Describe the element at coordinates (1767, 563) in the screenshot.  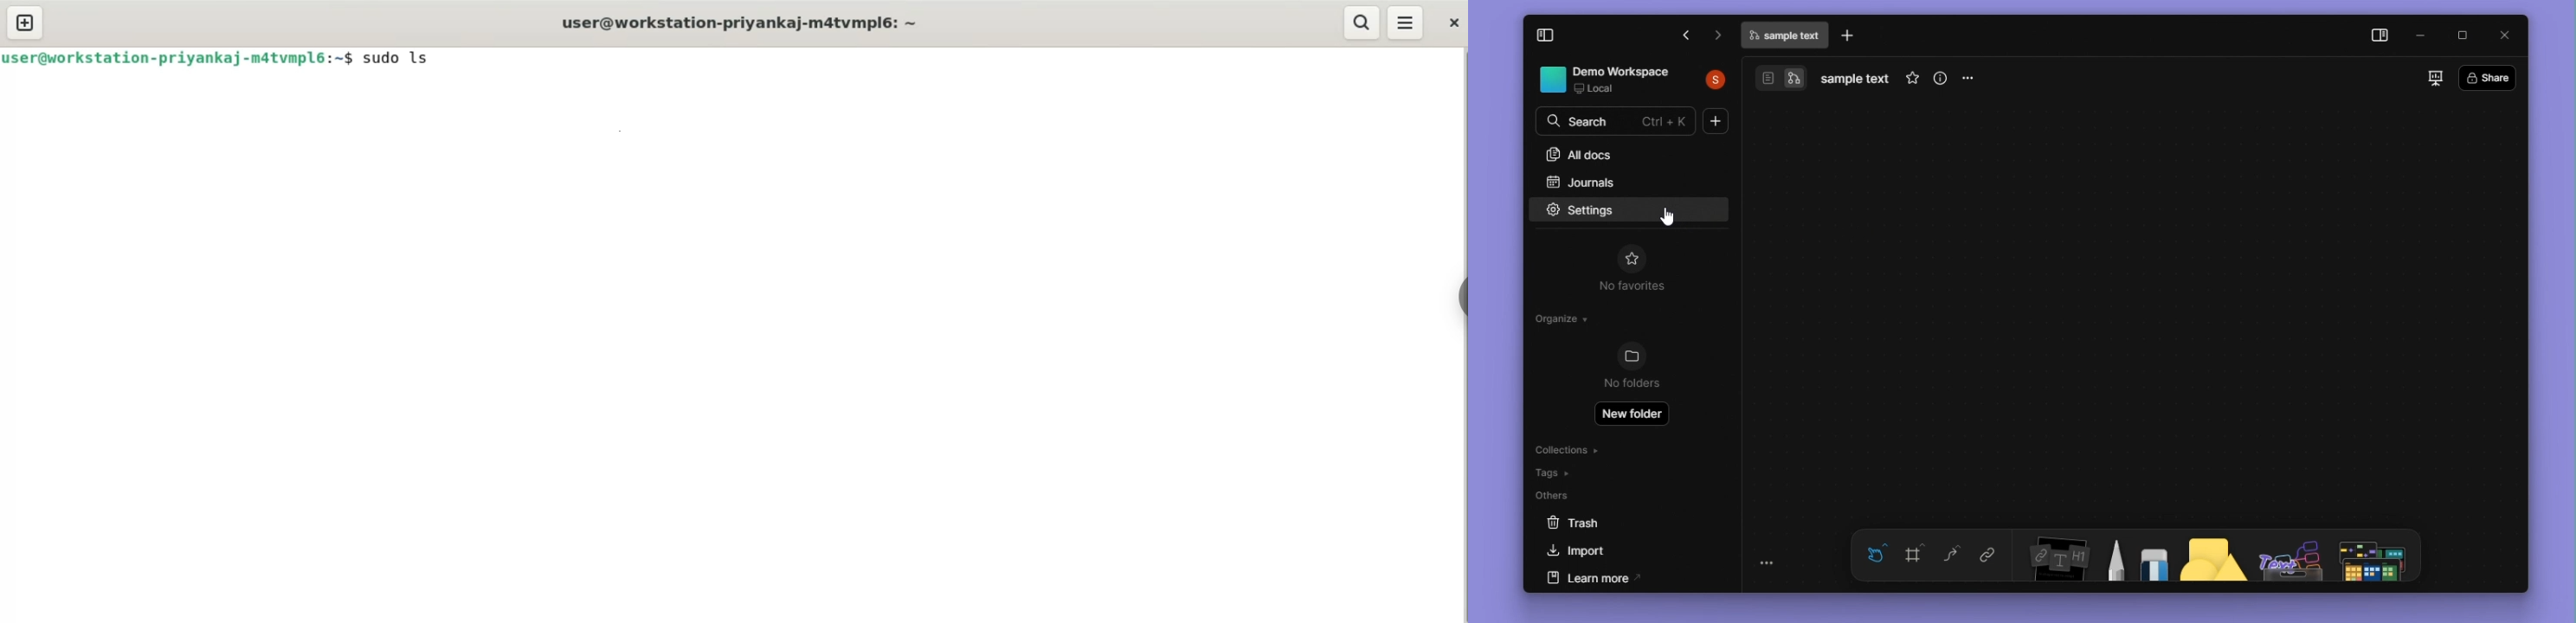
I see `toogle zoom bar` at that location.